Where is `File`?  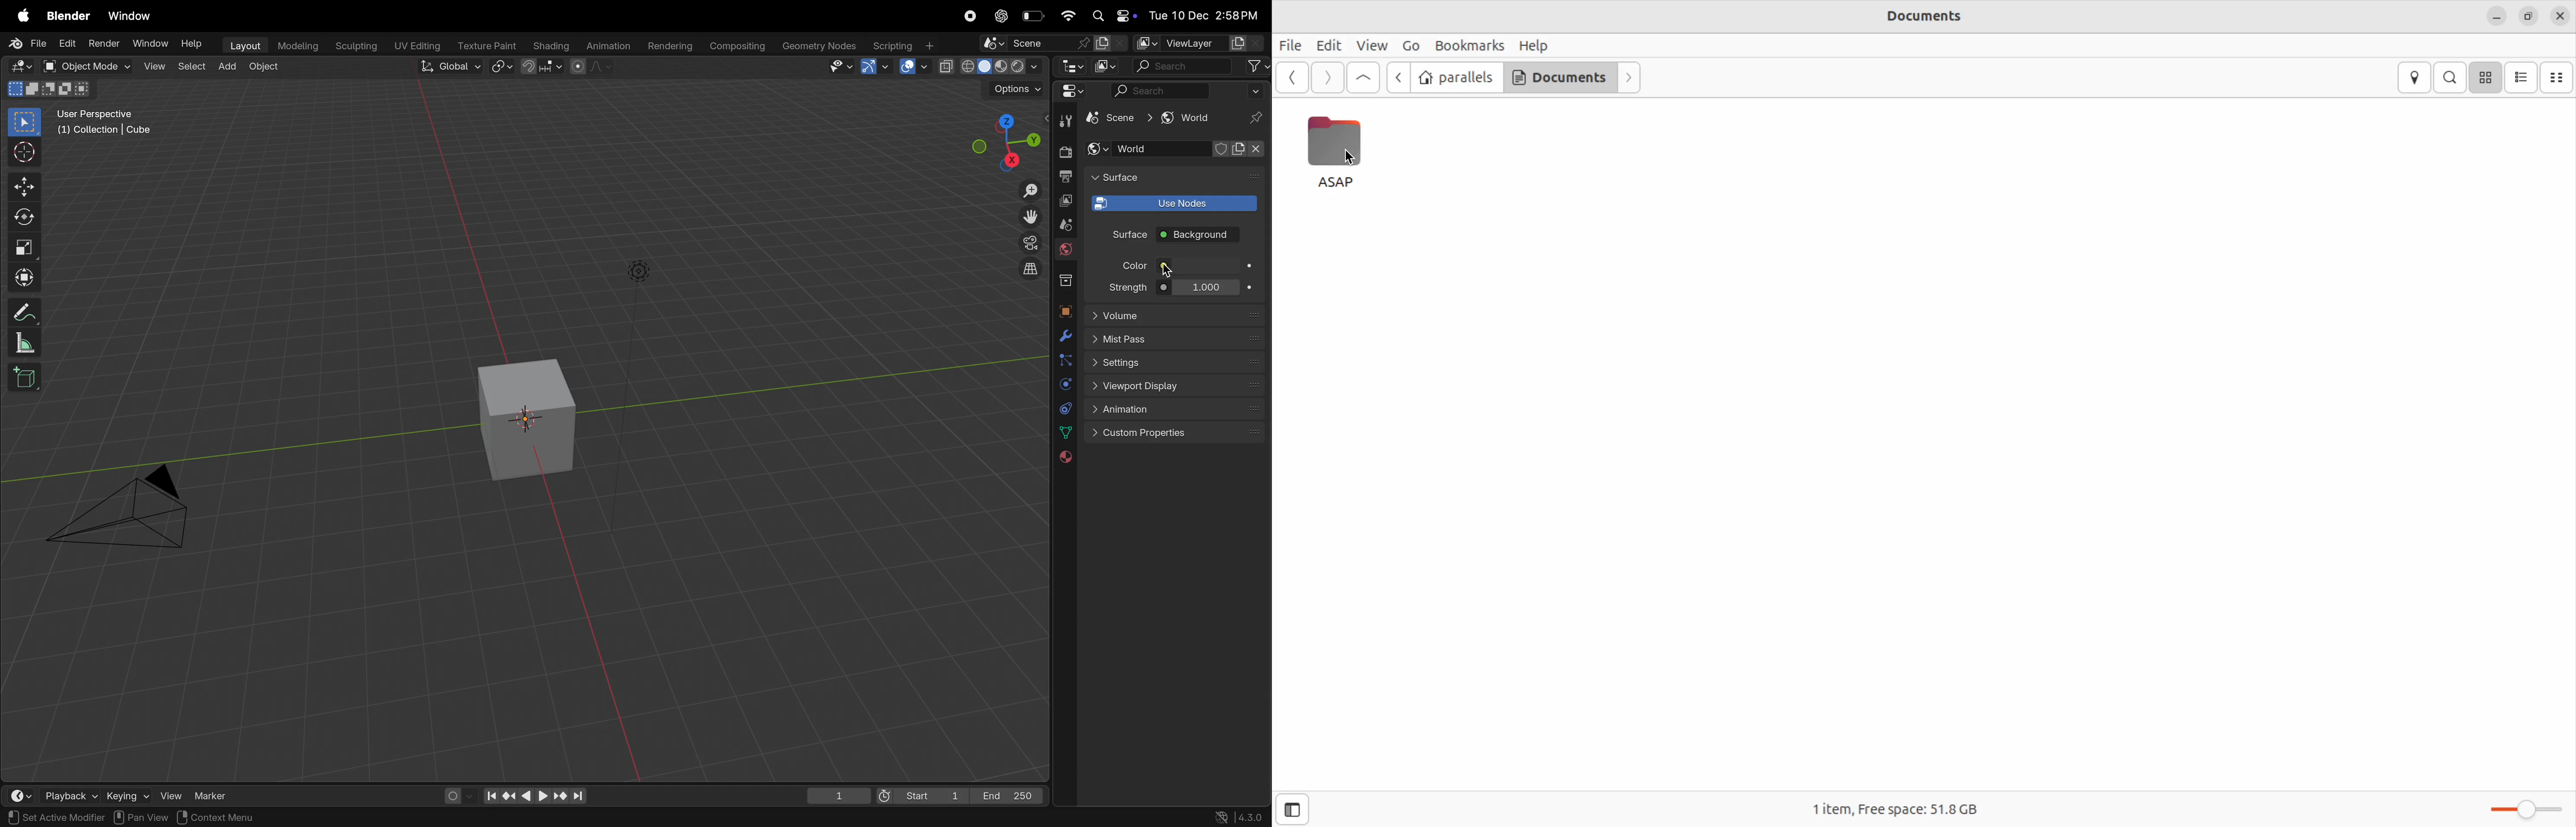
File is located at coordinates (1292, 47).